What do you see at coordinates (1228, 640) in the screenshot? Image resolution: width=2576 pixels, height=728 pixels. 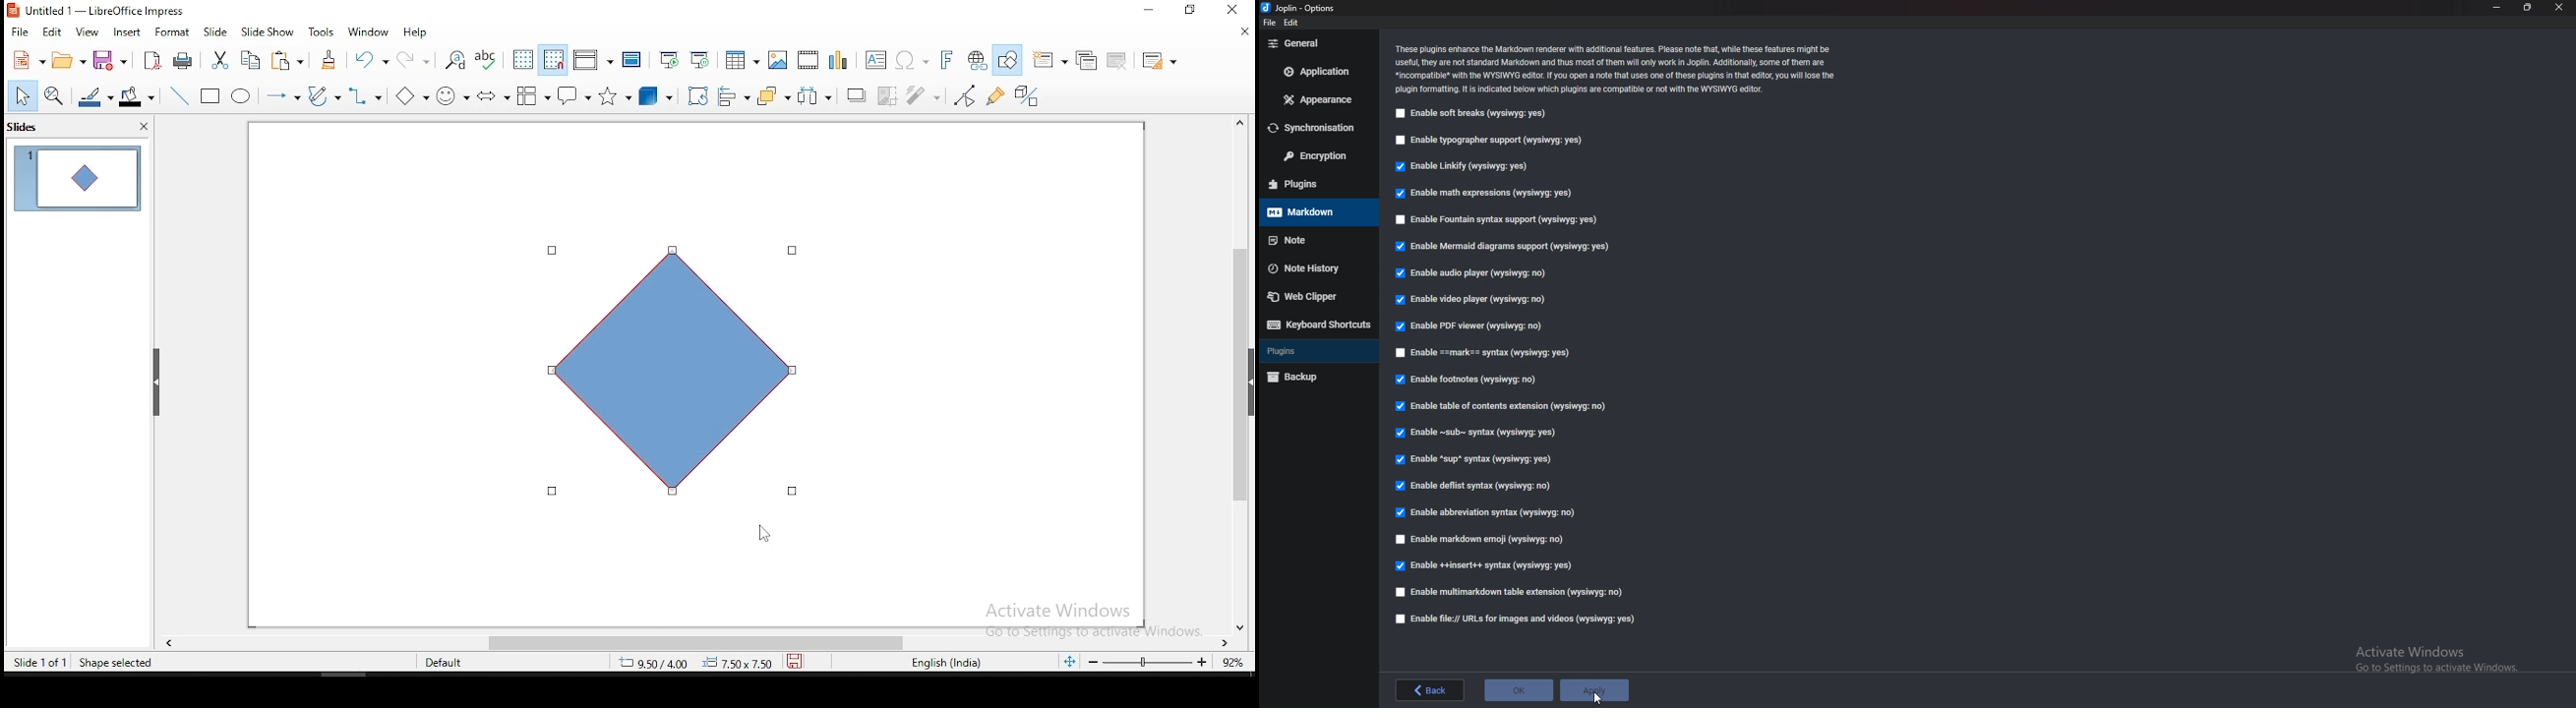 I see `scroll right` at bounding box center [1228, 640].